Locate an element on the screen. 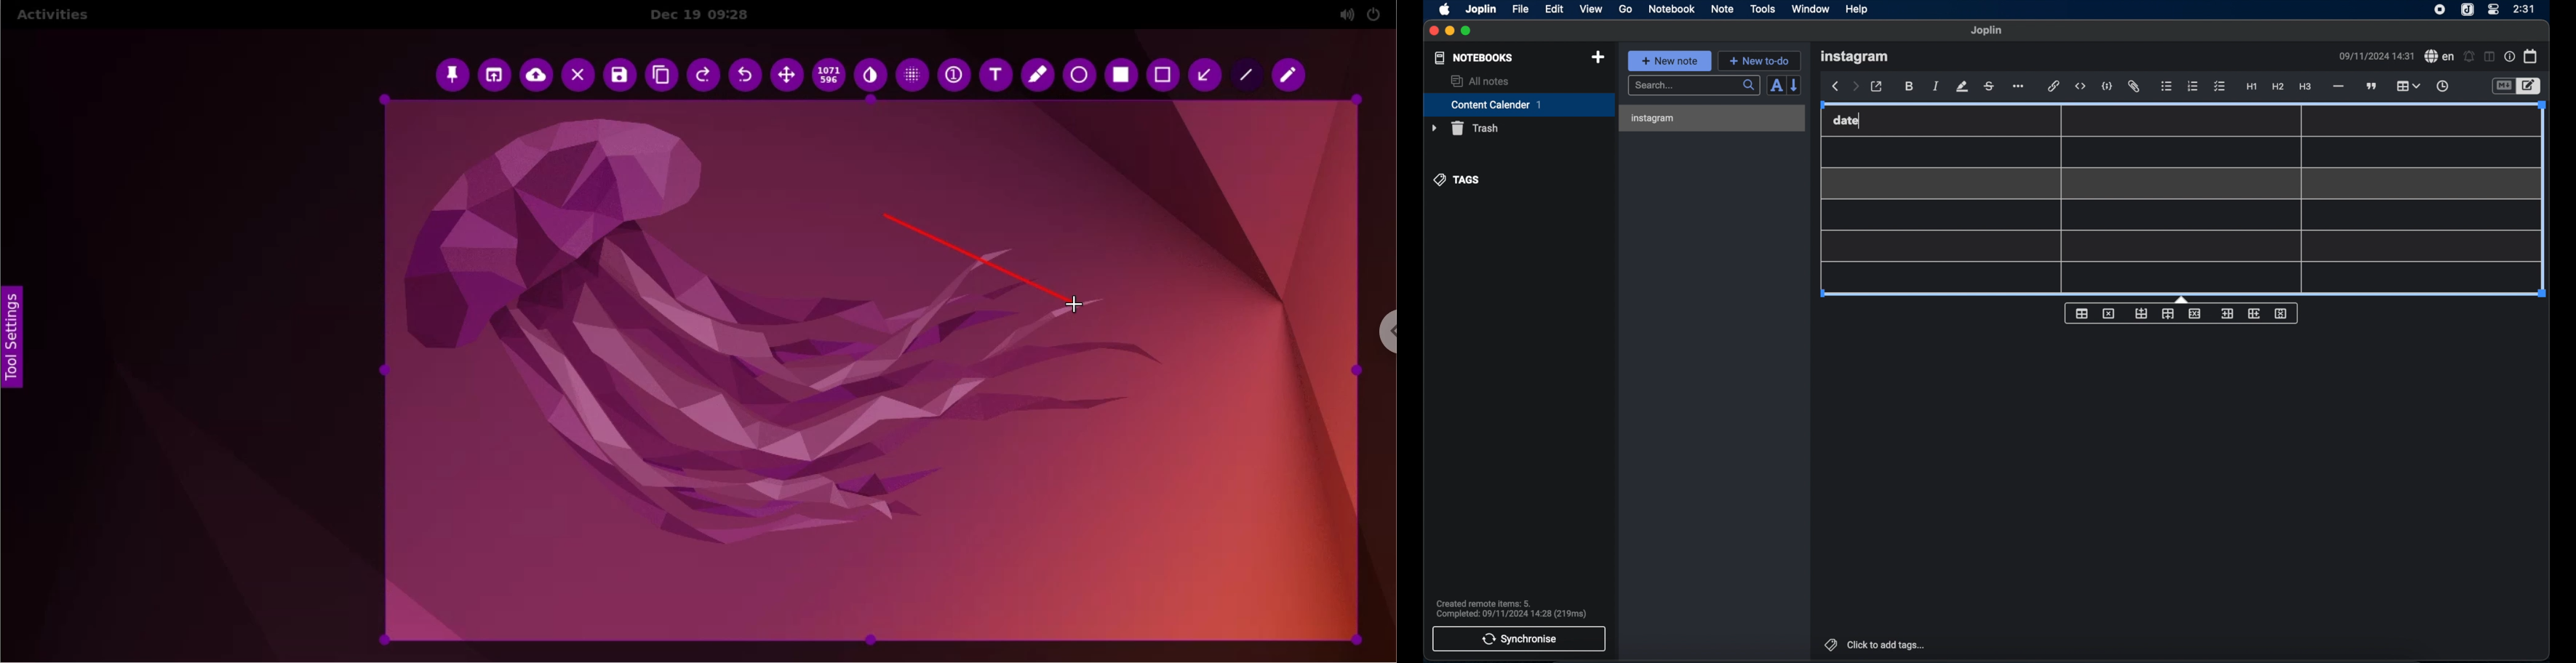 The image size is (2576, 672). delete column is located at coordinates (2281, 314).